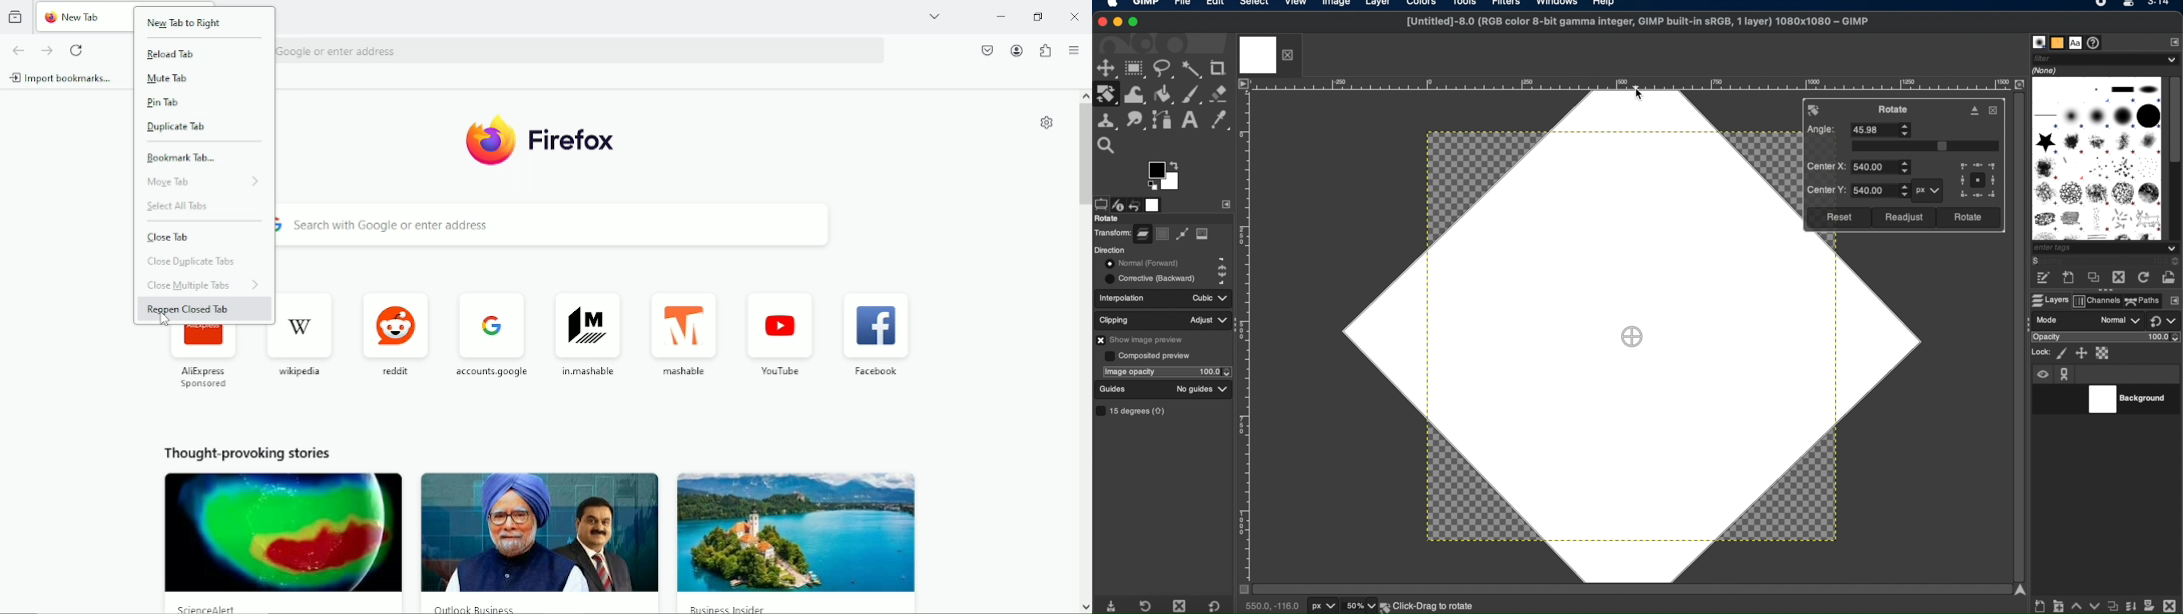  I want to click on mute tab, so click(162, 80).